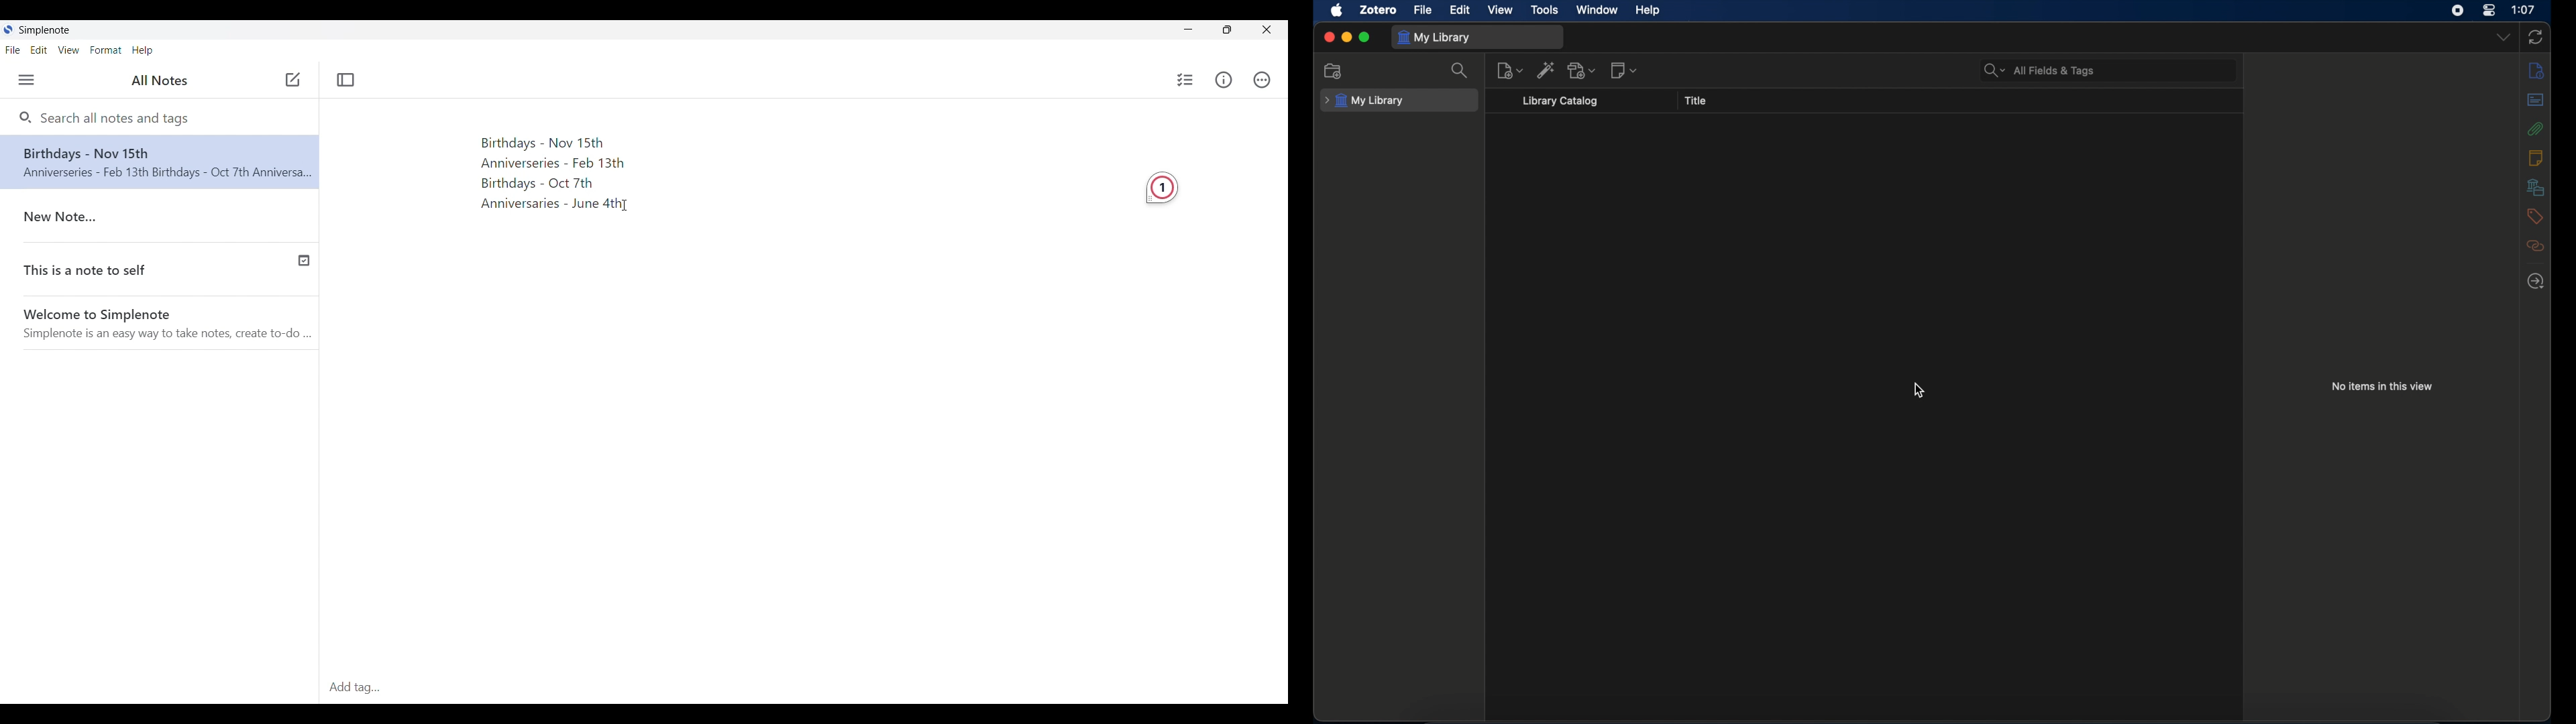 The width and height of the screenshot is (2576, 728). Describe the element at coordinates (2382, 386) in the screenshot. I see `no items in this view` at that location.